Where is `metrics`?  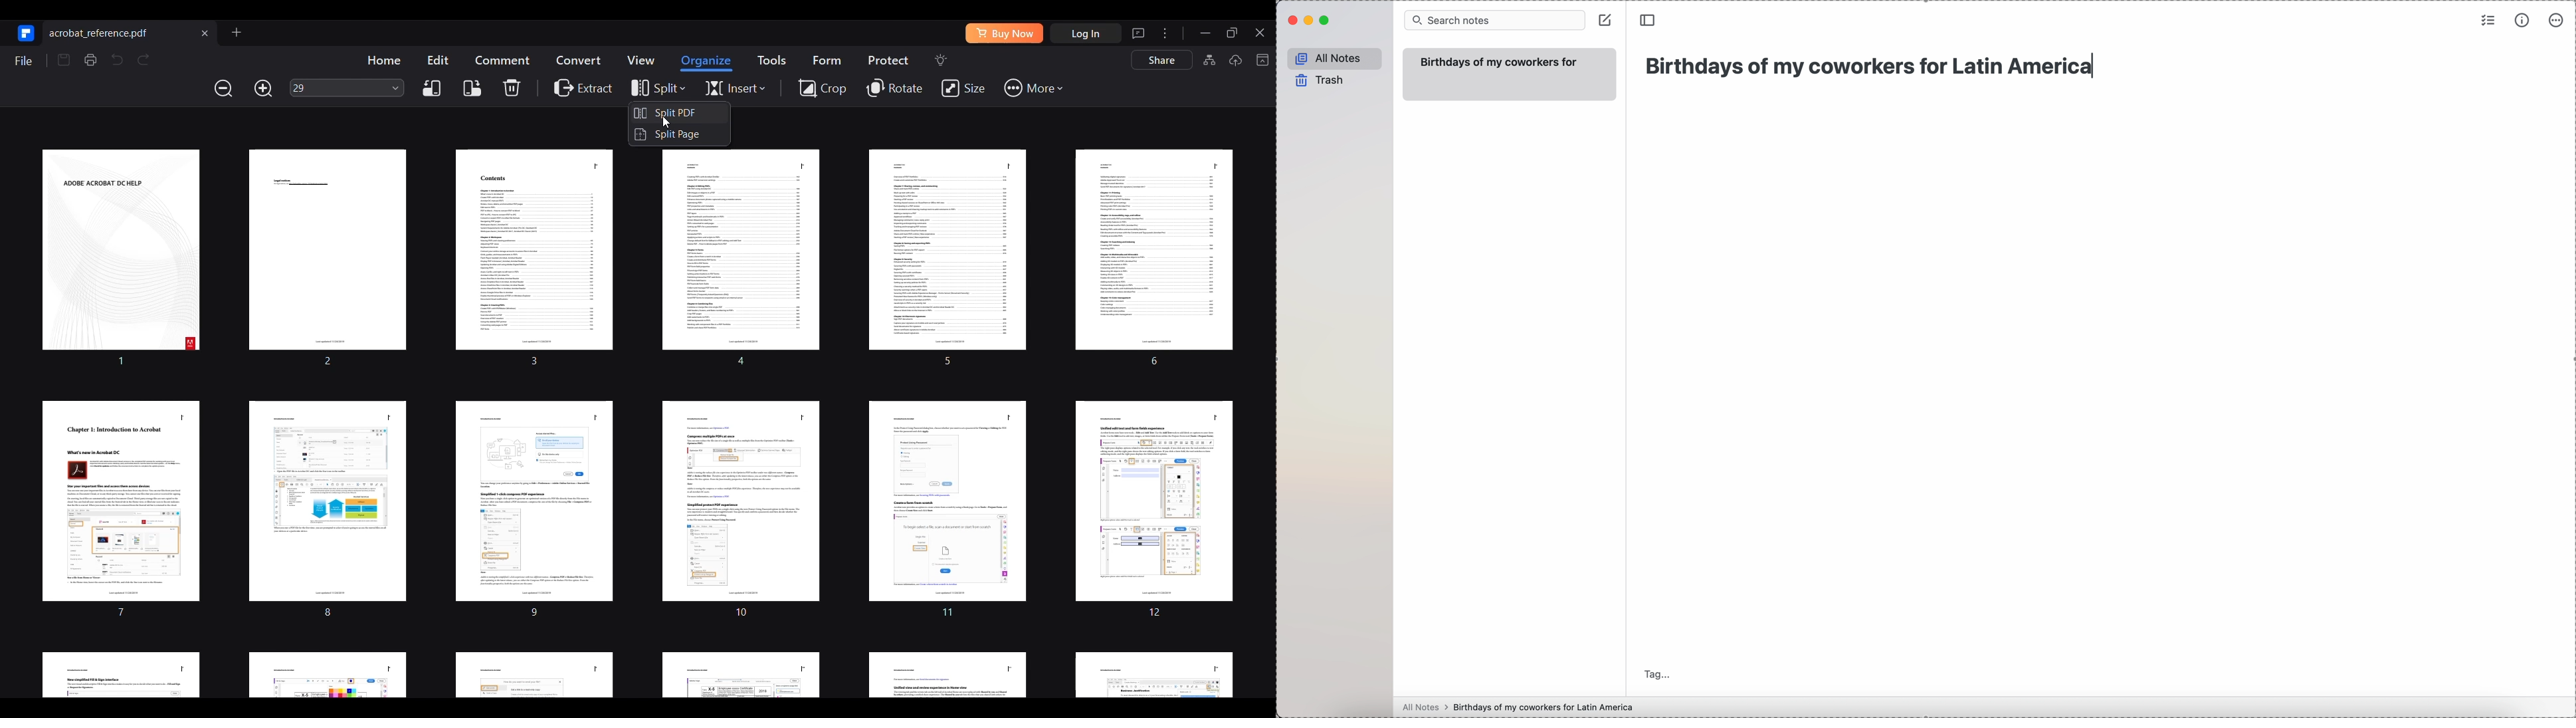 metrics is located at coordinates (2524, 19).